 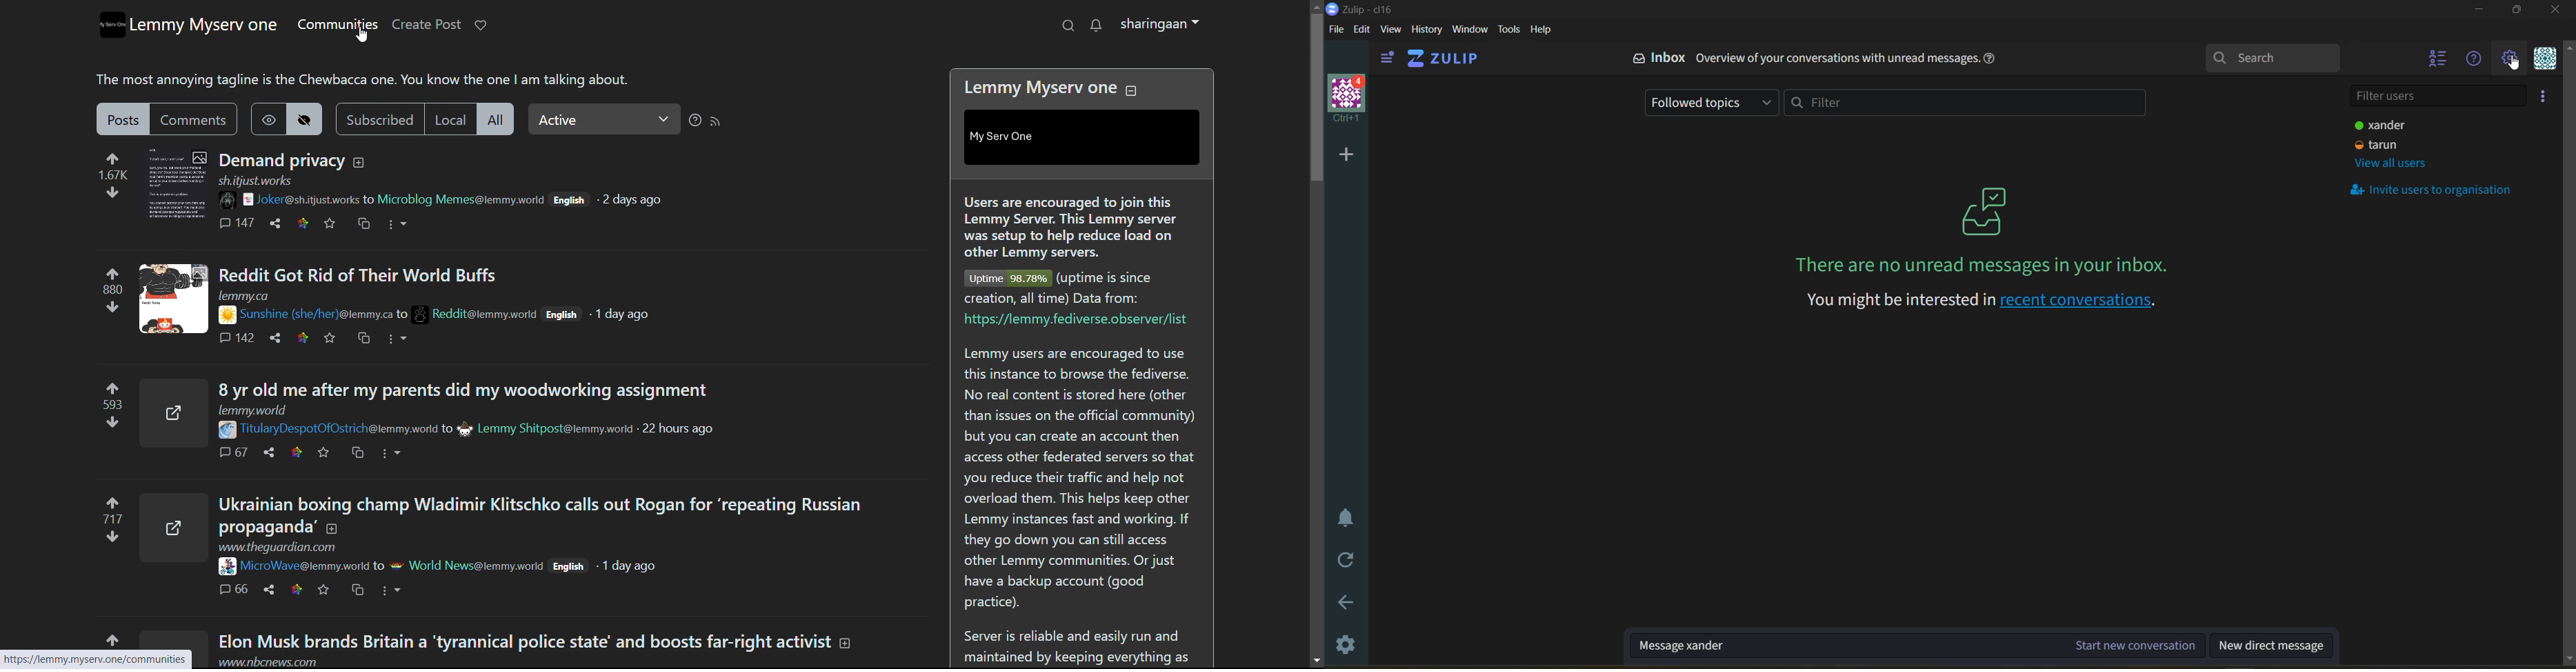 What do you see at coordinates (1393, 31) in the screenshot?
I see `view` at bounding box center [1393, 31].